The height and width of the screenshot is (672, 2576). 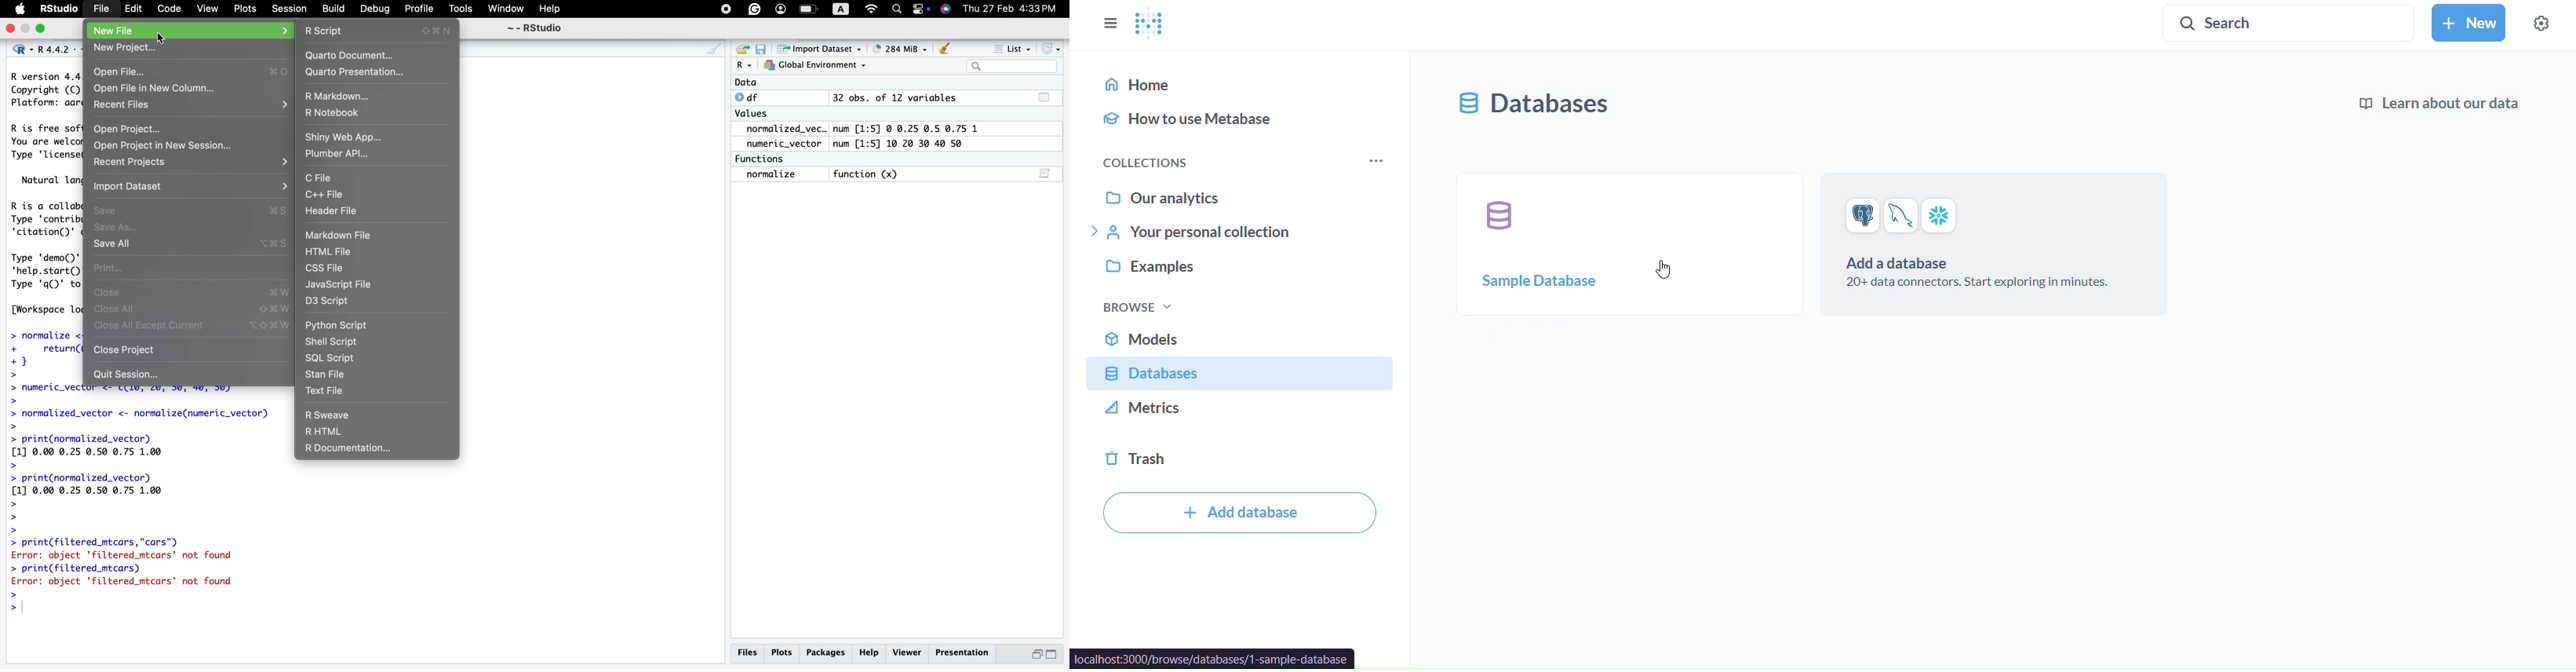 I want to click on maximise, so click(x=1053, y=654).